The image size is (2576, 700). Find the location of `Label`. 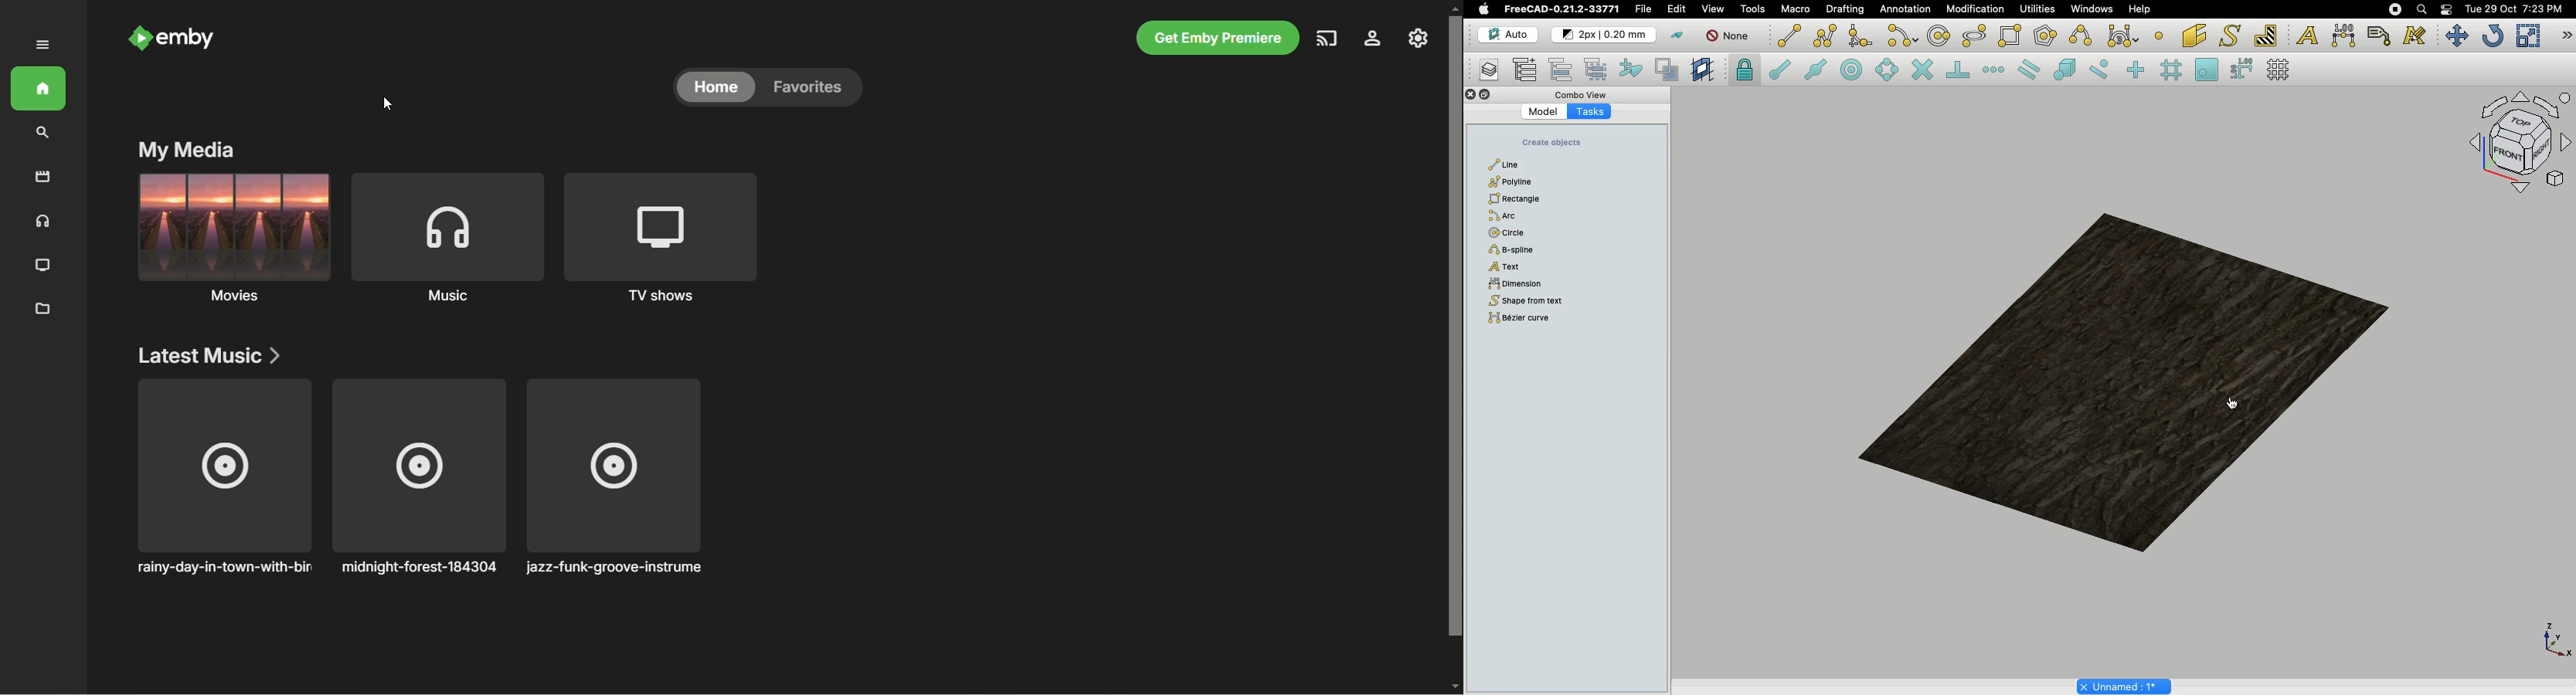

Label is located at coordinates (2380, 34).